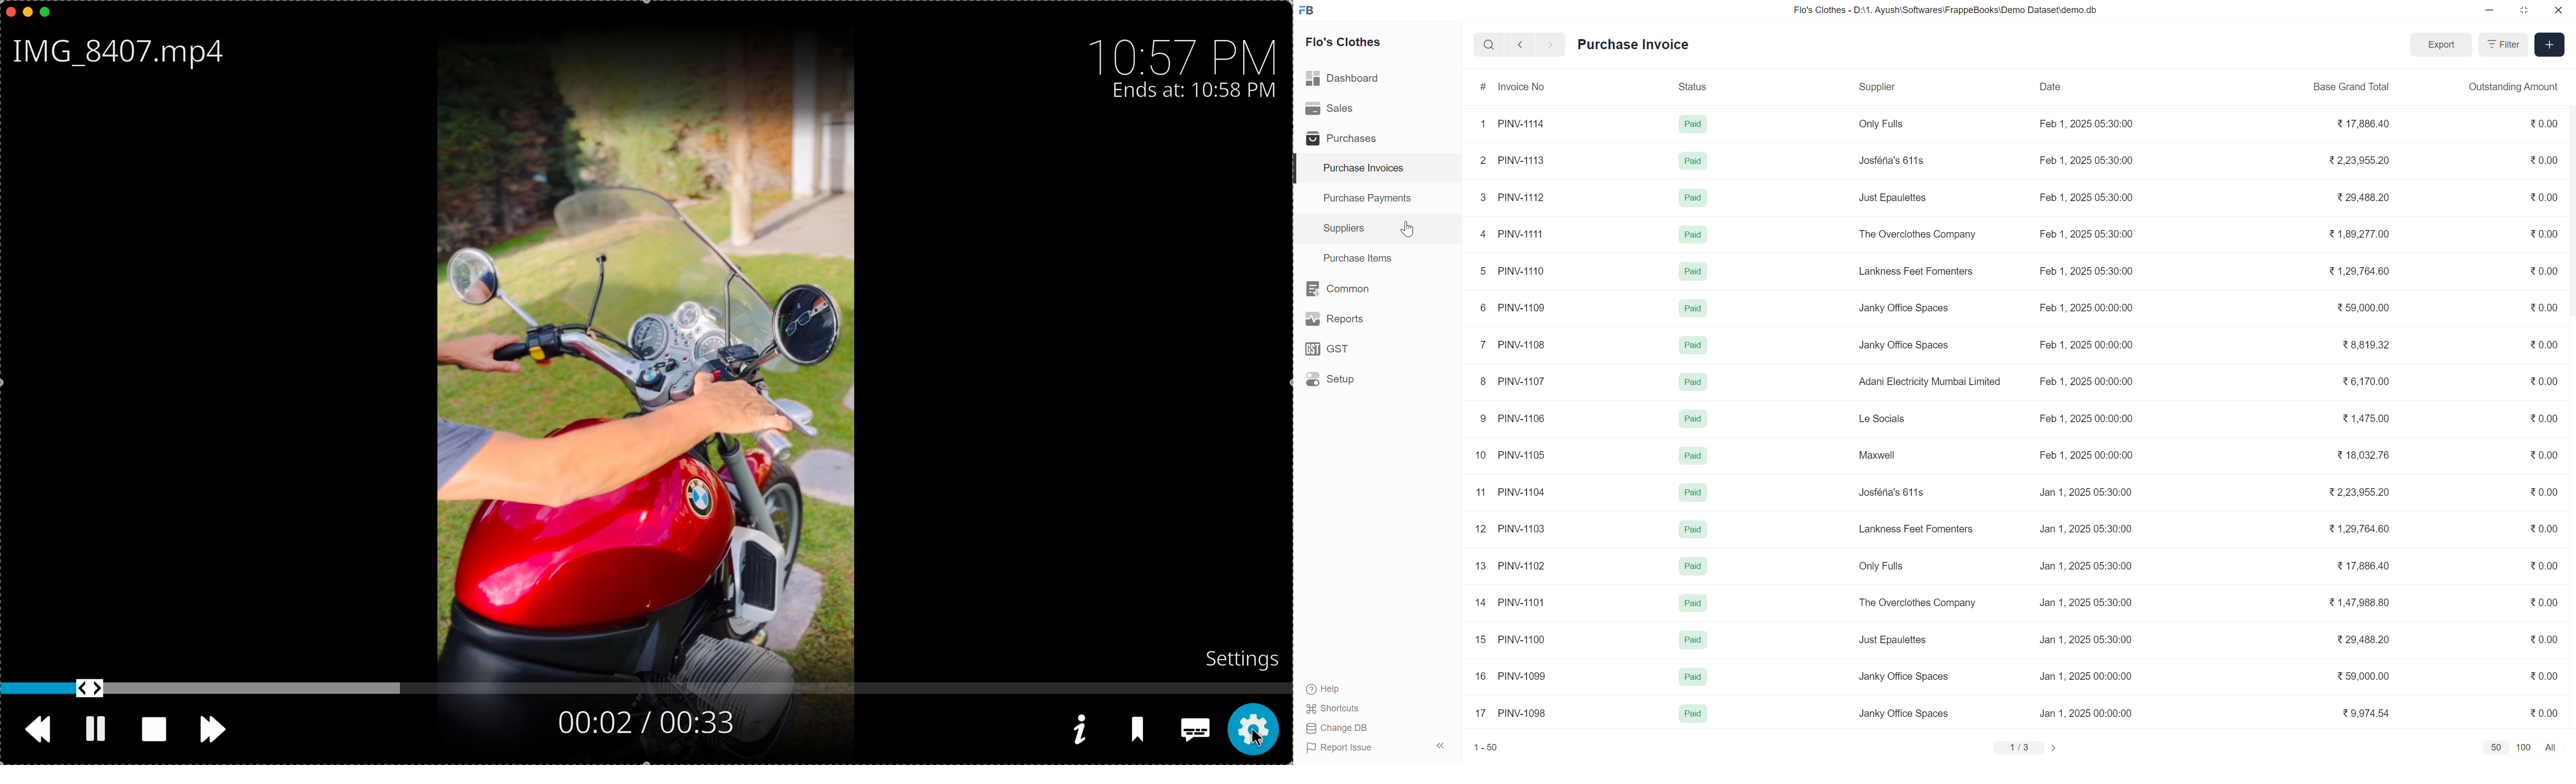 The image size is (2576, 784). I want to click on Report Issue, so click(1341, 748).